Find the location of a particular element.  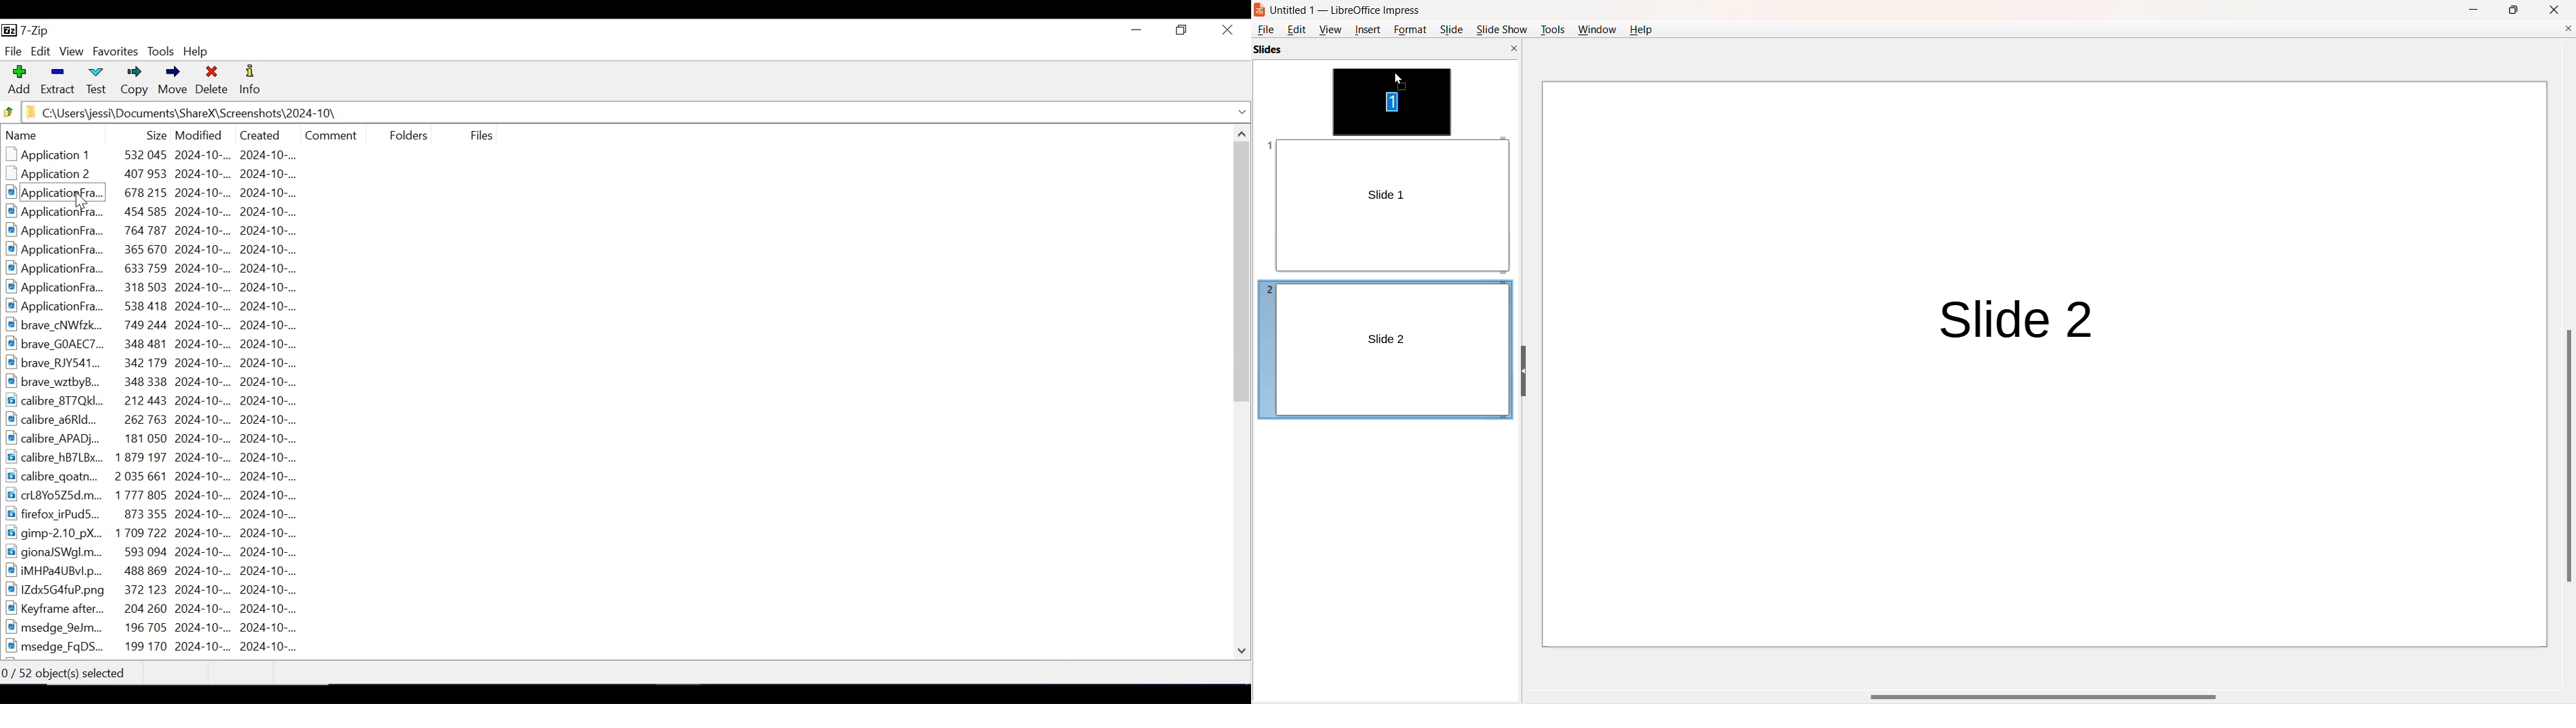

Information is located at coordinates (251, 81).